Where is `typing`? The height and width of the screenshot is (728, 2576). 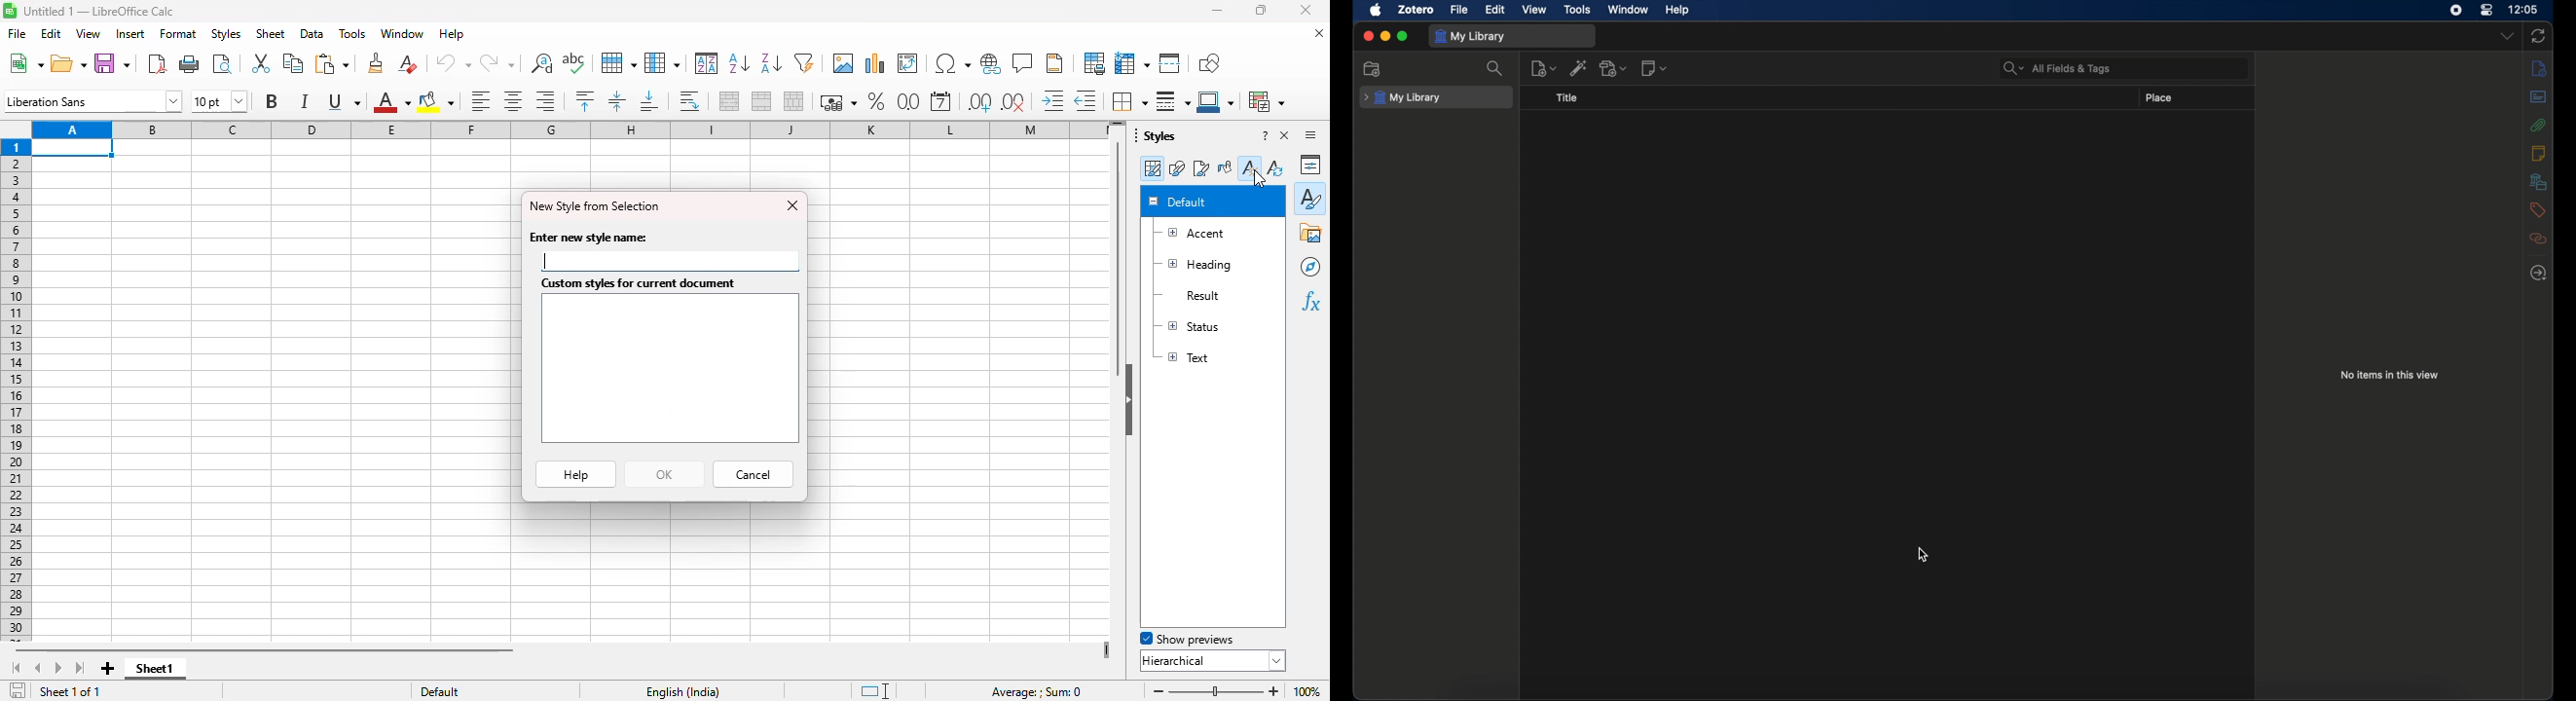 typing is located at coordinates (544, 260).